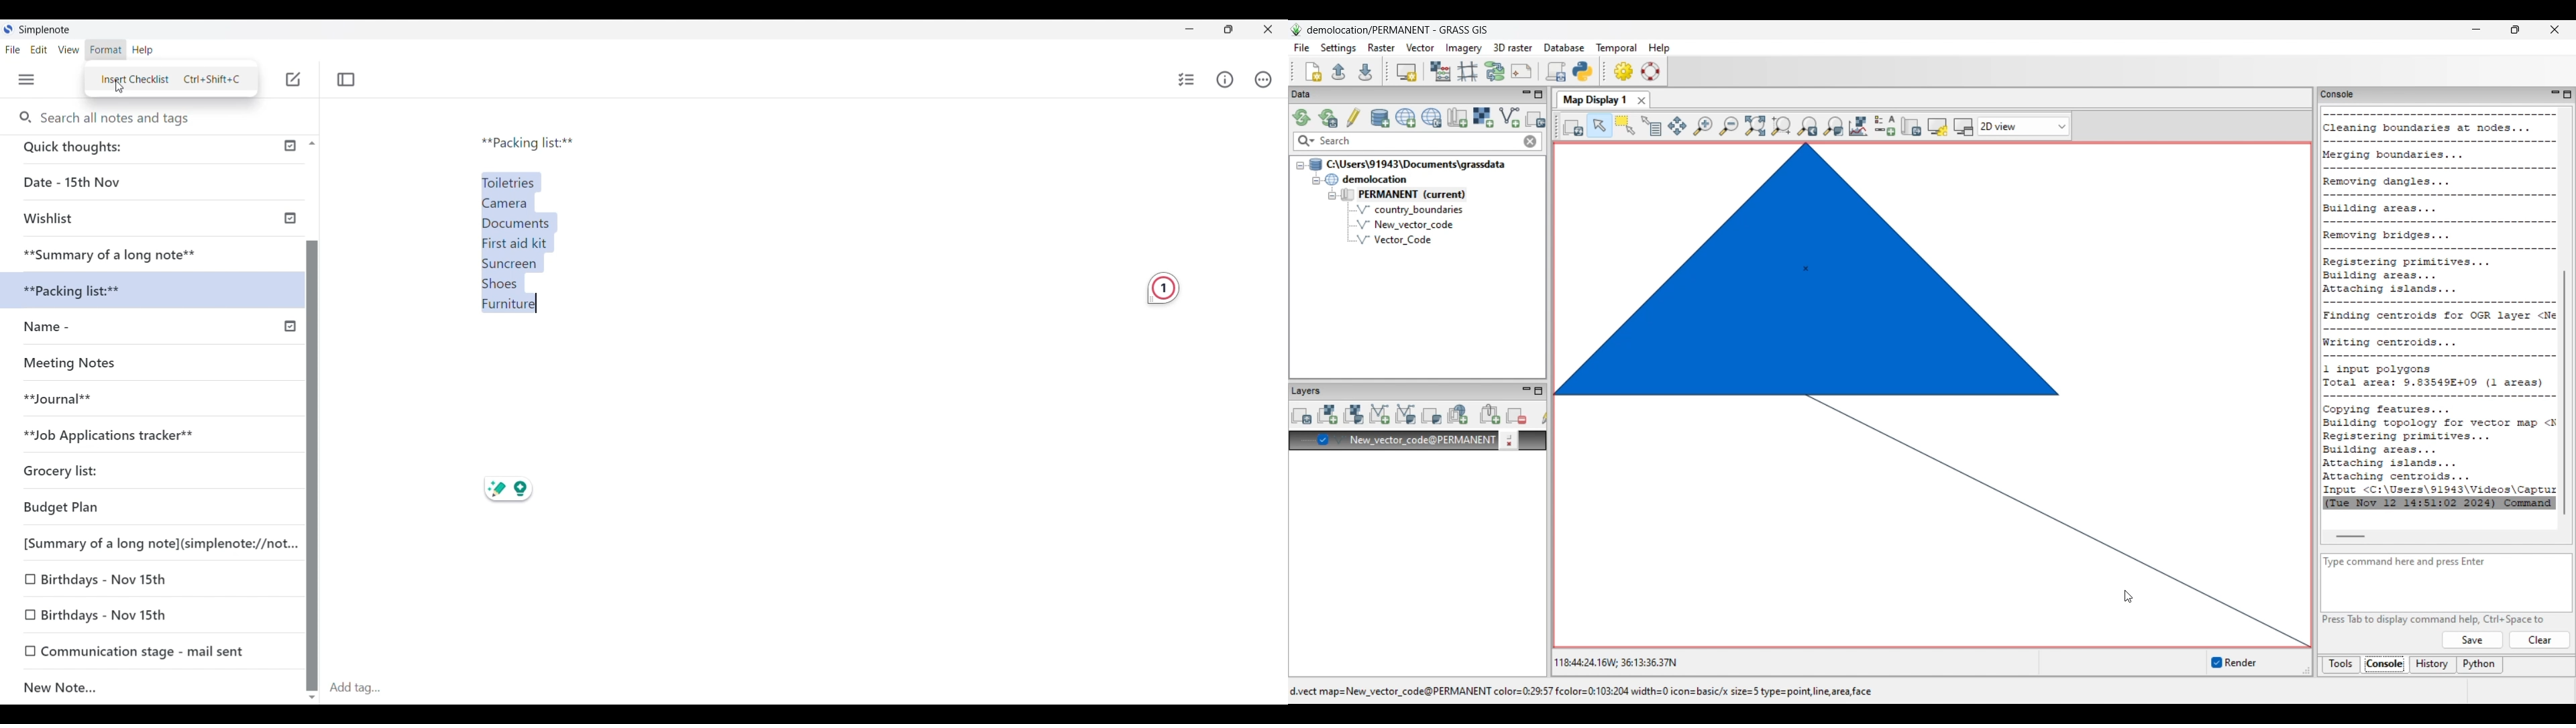 The height and width of the screenshot is (728, 2576). Describe the element at coordinates (527, 143) in the screenshot. I see `Packing list` at that location.